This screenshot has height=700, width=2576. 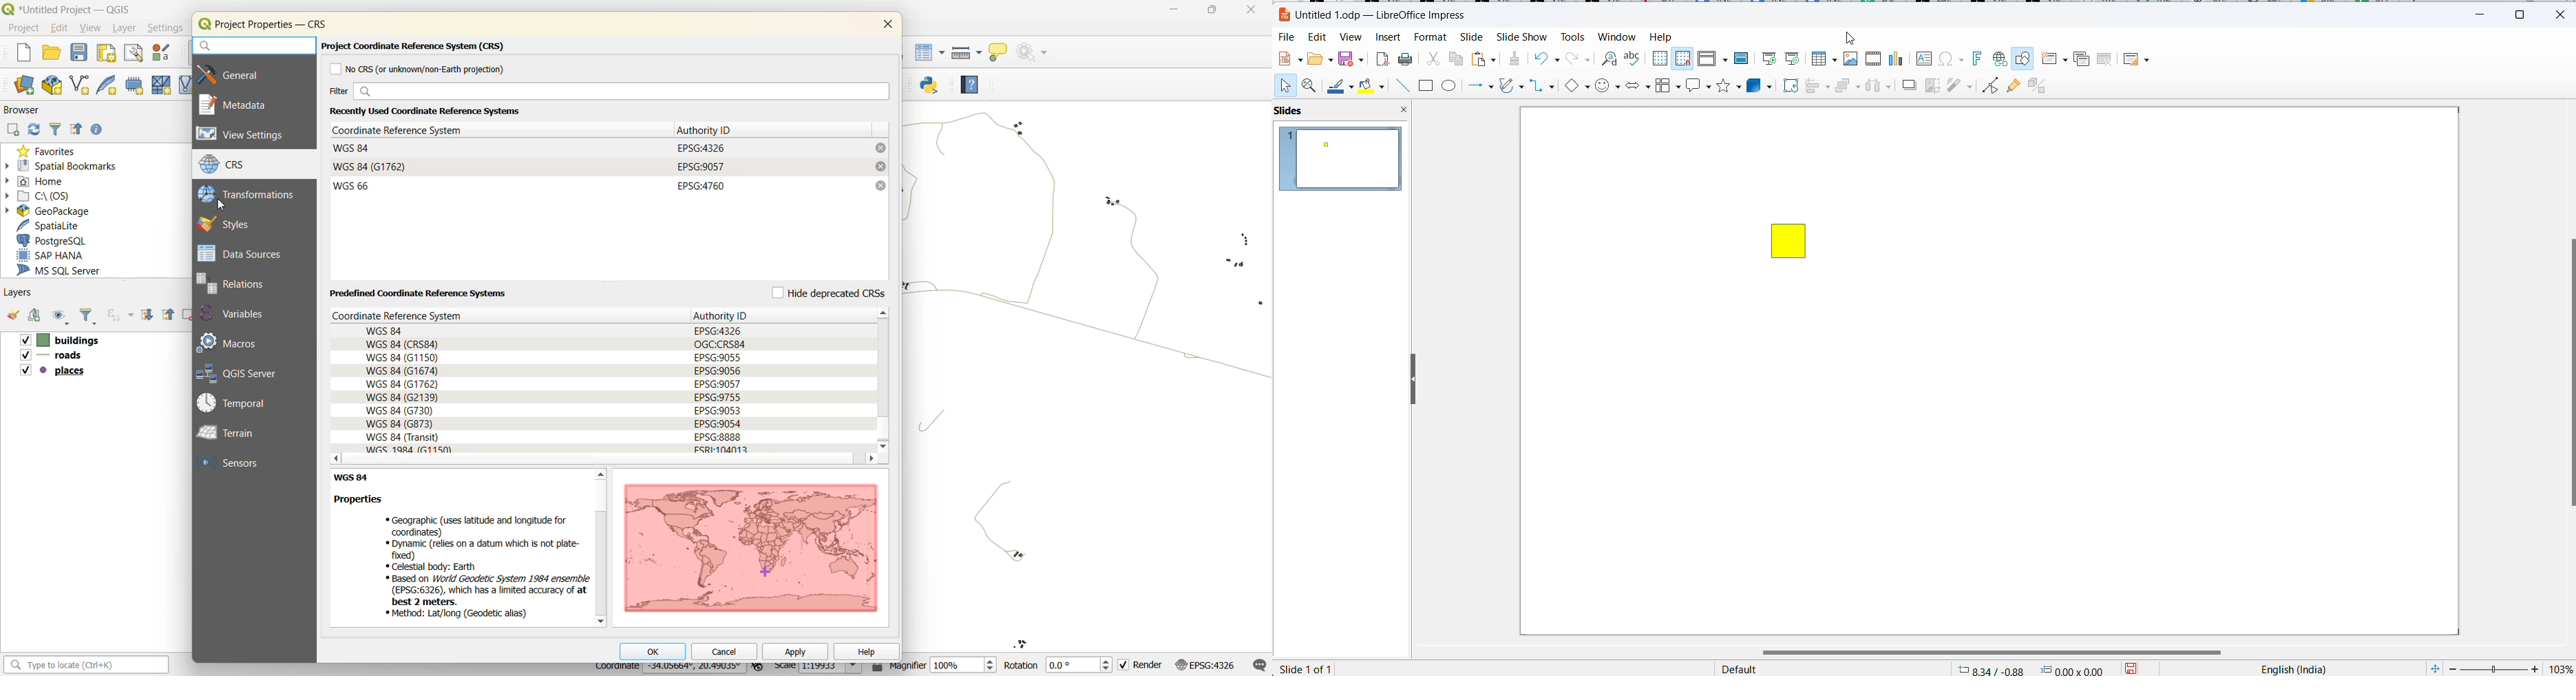 What do you see at coordinates (1307, 668) in the screenshot?
I see `slide number` at bounding box center [1307, 668].